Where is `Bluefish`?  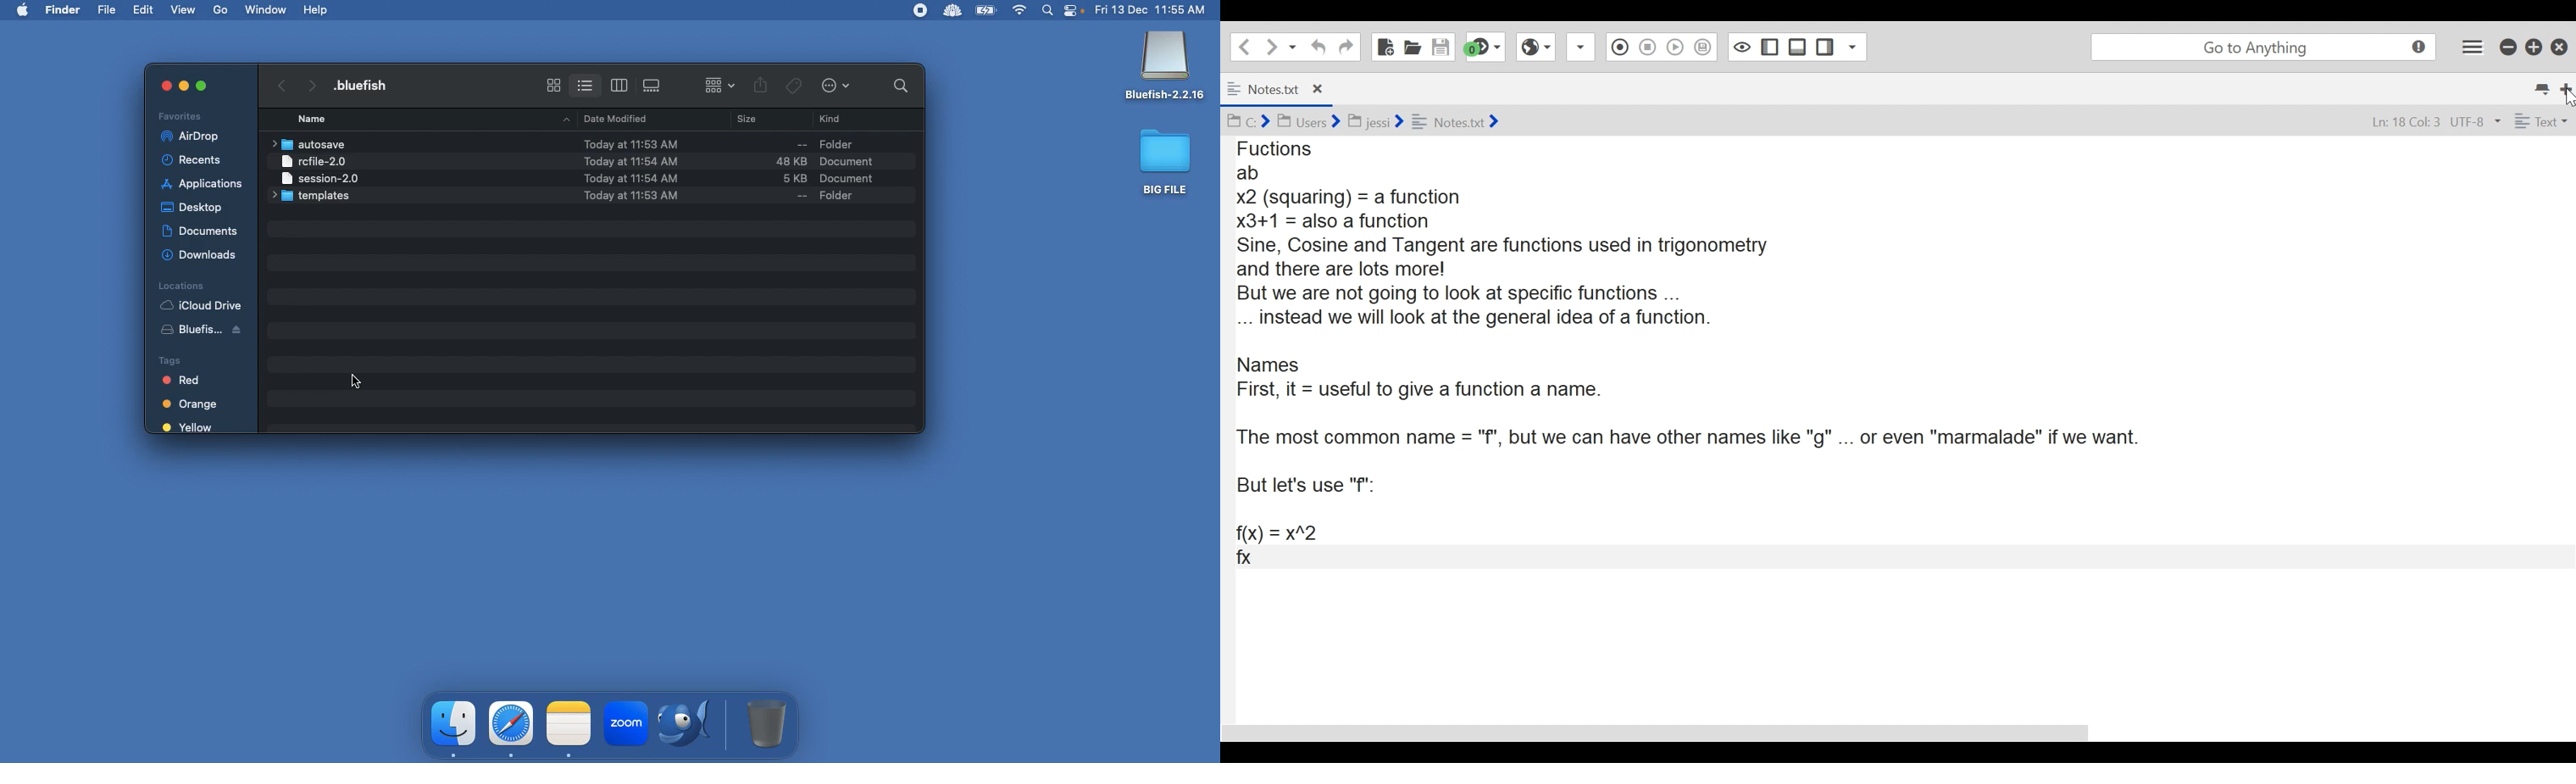 Bluefish is located at coordinates (1165, 67).